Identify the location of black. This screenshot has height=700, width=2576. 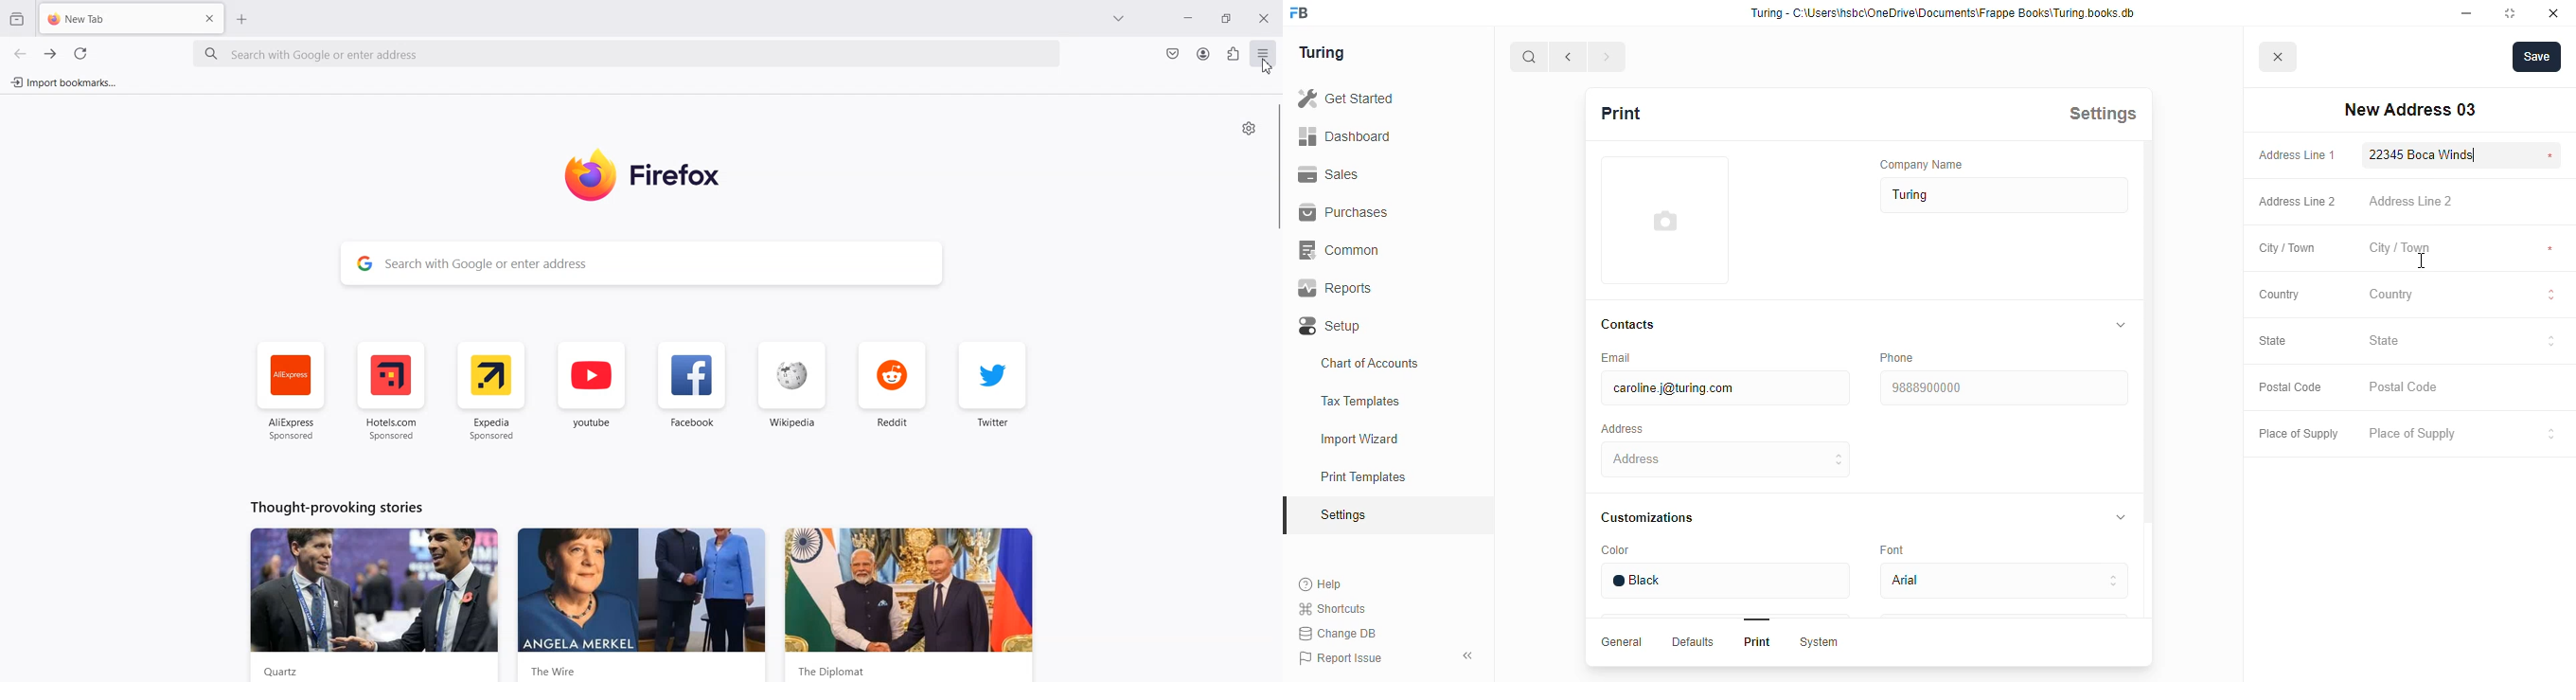
(1724, 581).